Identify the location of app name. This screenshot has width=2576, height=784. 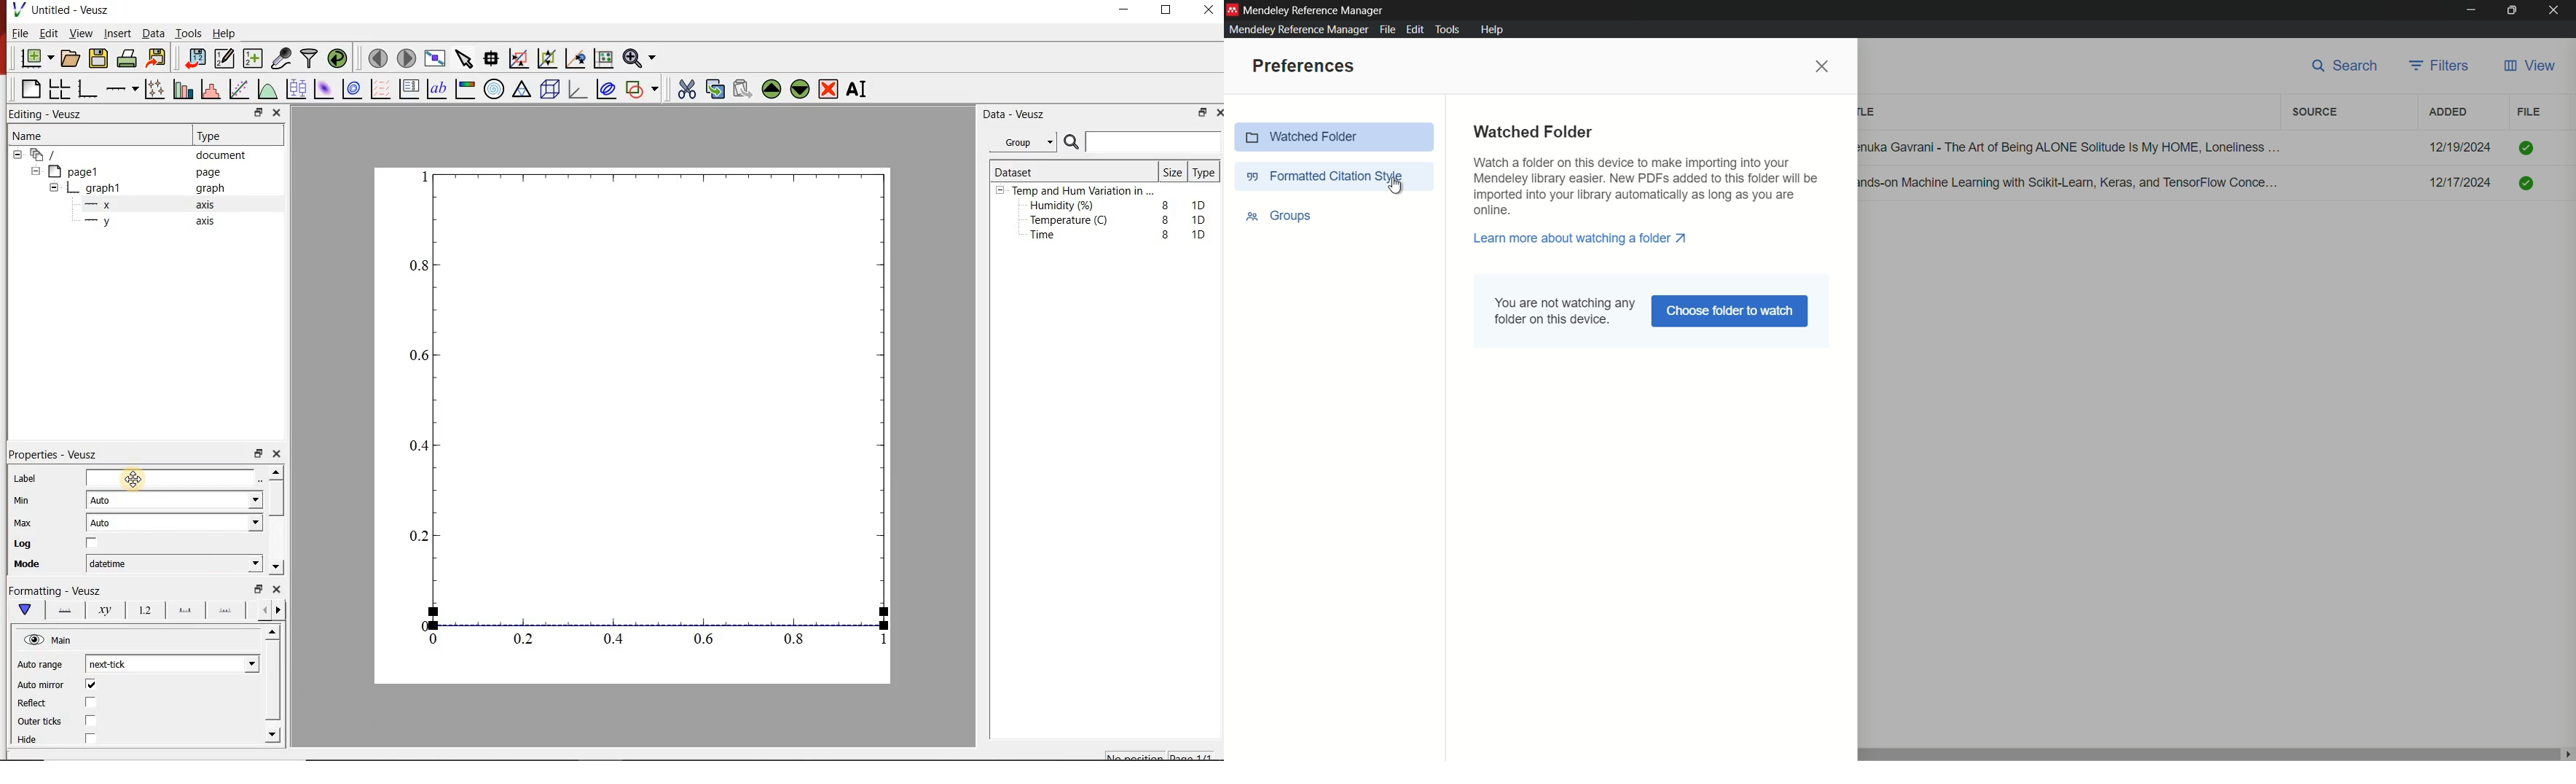
(1316, 10).